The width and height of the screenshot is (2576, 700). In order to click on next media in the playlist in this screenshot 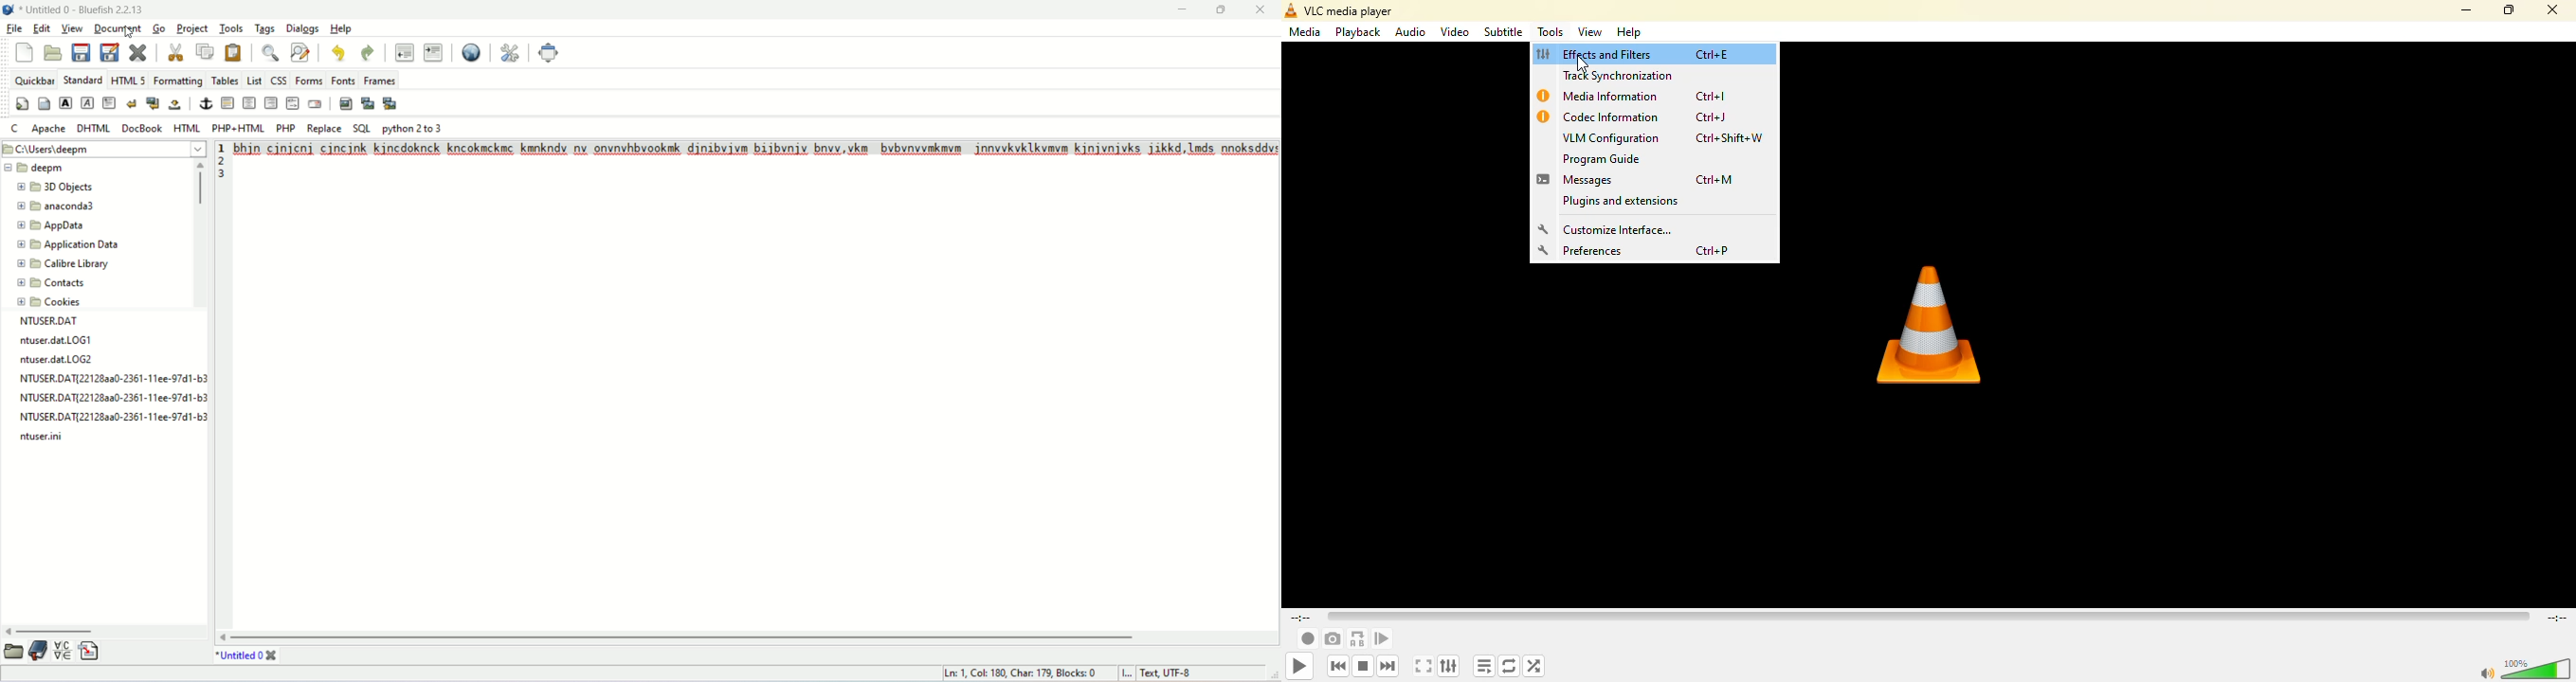, I will do `click(1388, 666)`.